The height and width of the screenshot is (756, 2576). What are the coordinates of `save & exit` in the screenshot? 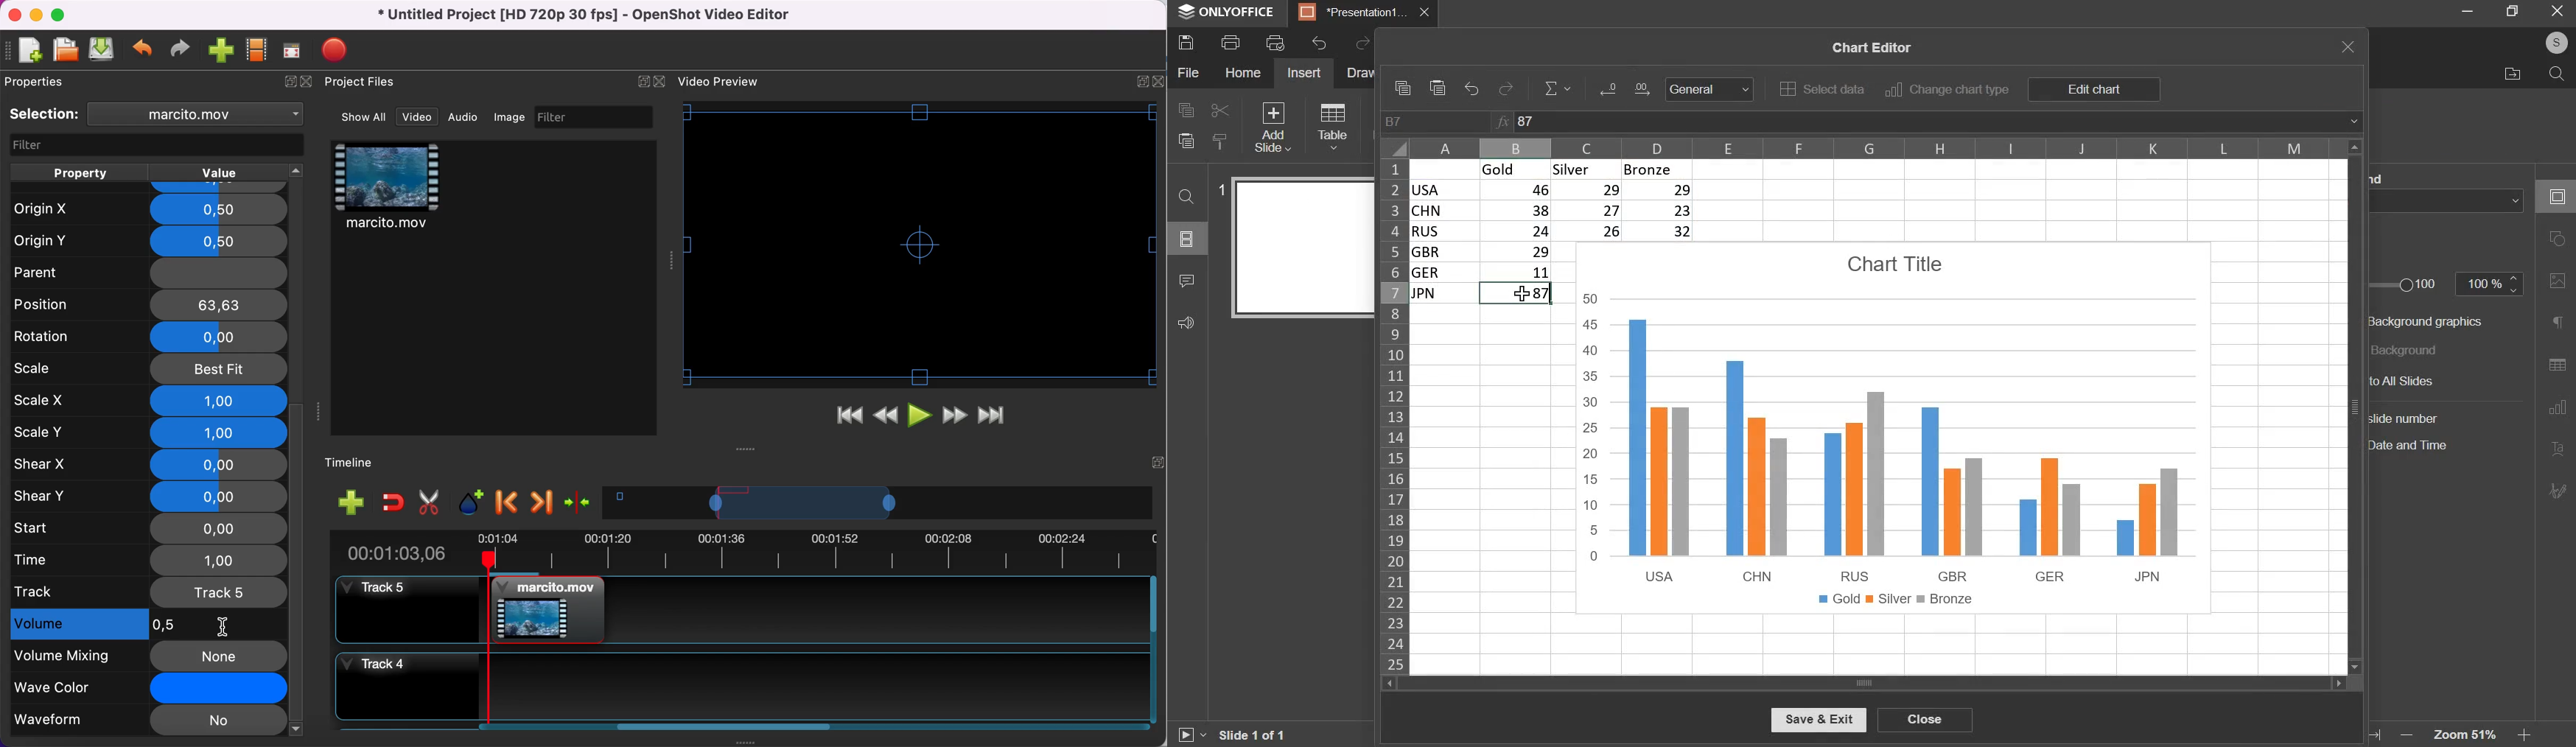 It's located at (1818, 721).